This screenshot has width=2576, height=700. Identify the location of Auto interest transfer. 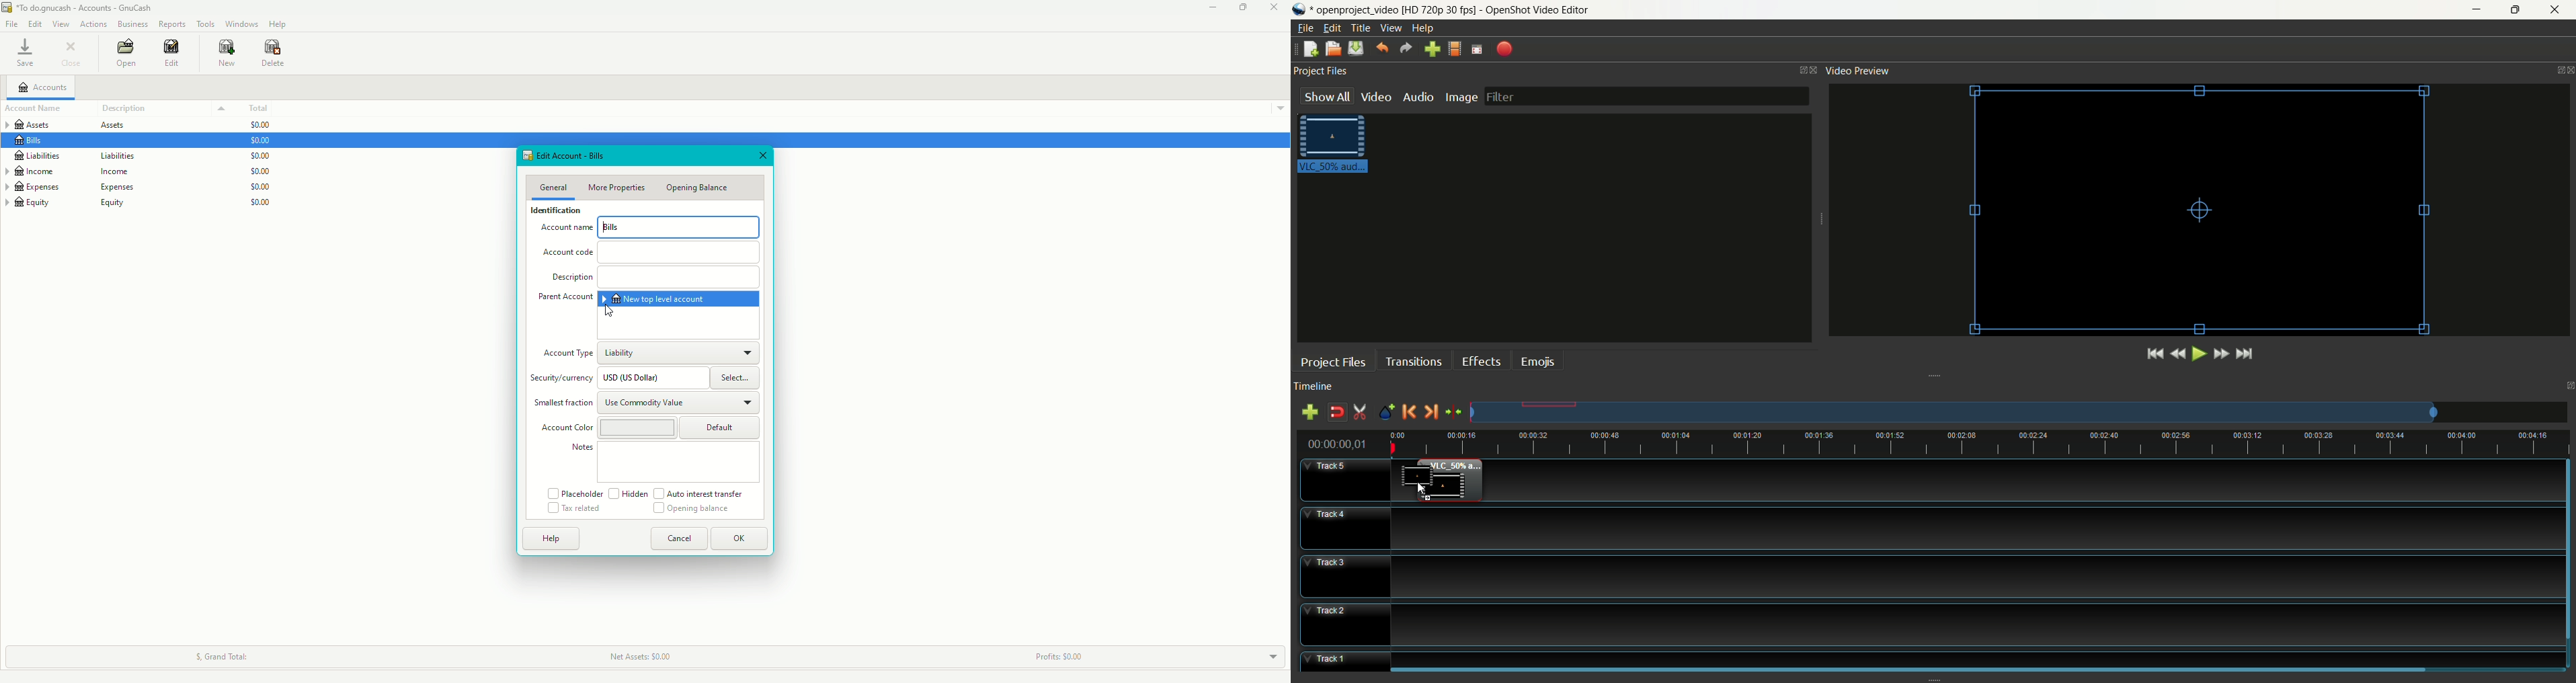
(702, 493).